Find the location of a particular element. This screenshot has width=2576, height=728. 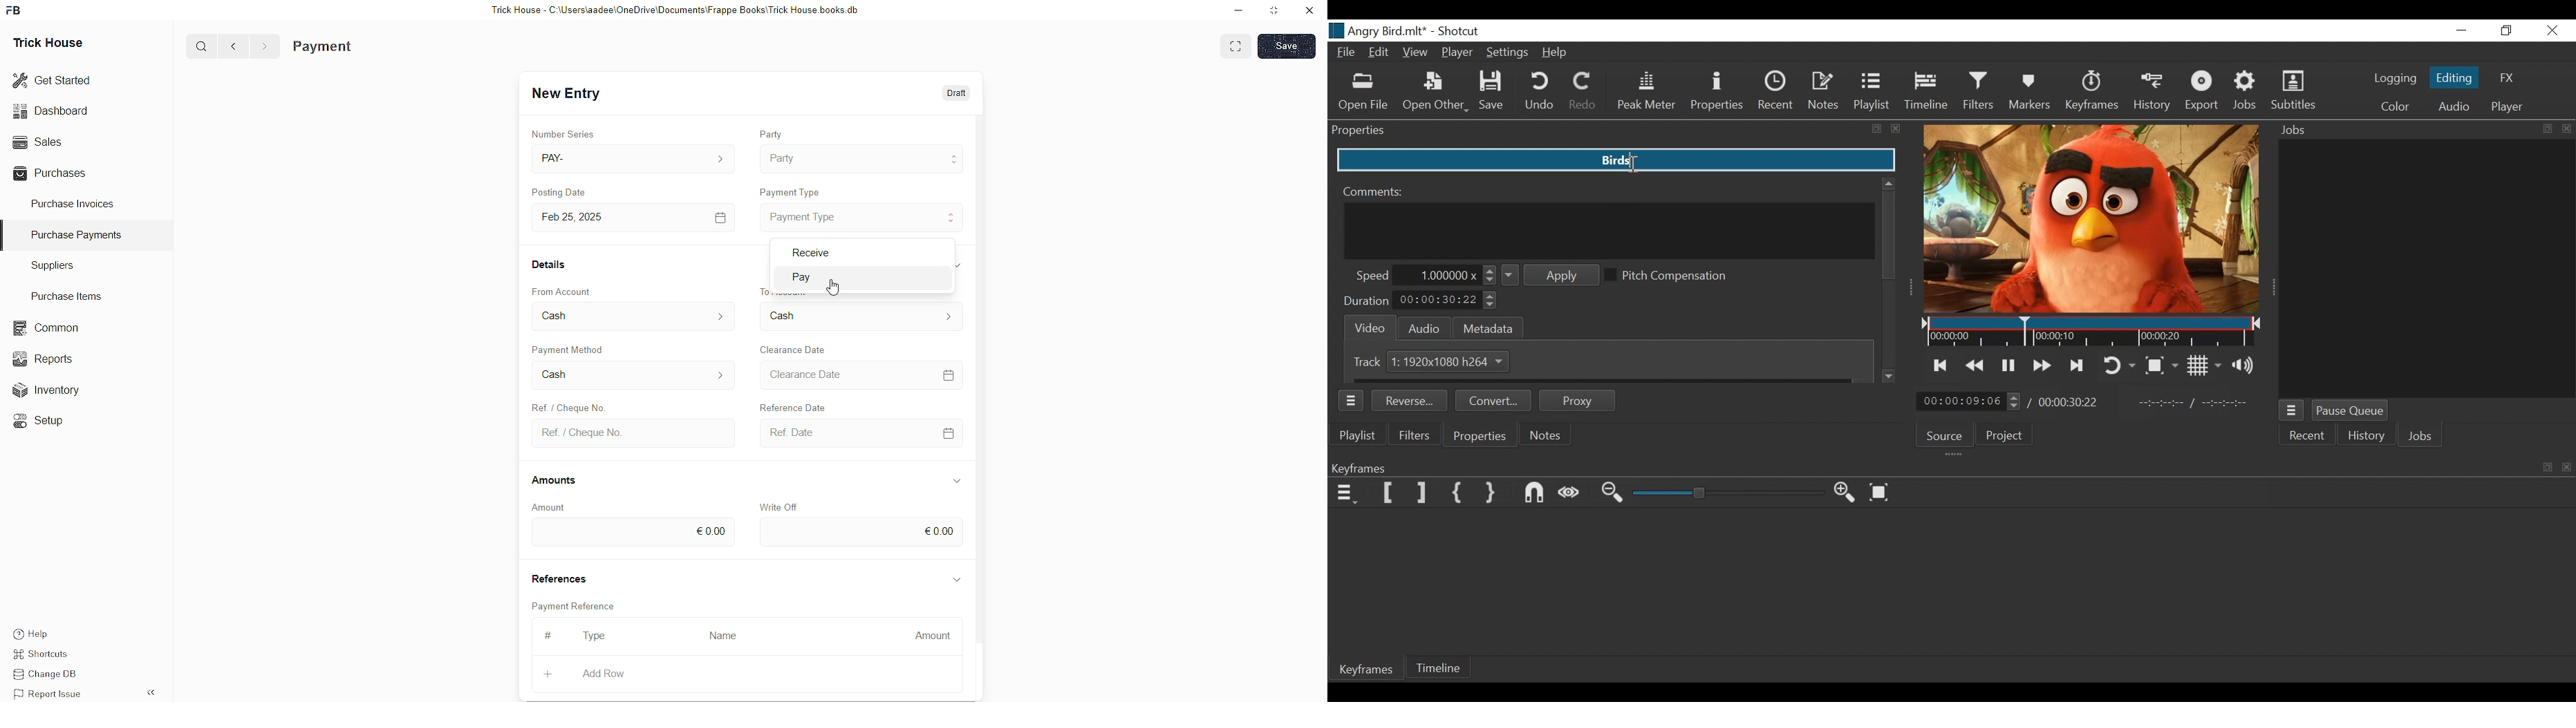

Insertion cursor is located at coordinates (2027, 332).